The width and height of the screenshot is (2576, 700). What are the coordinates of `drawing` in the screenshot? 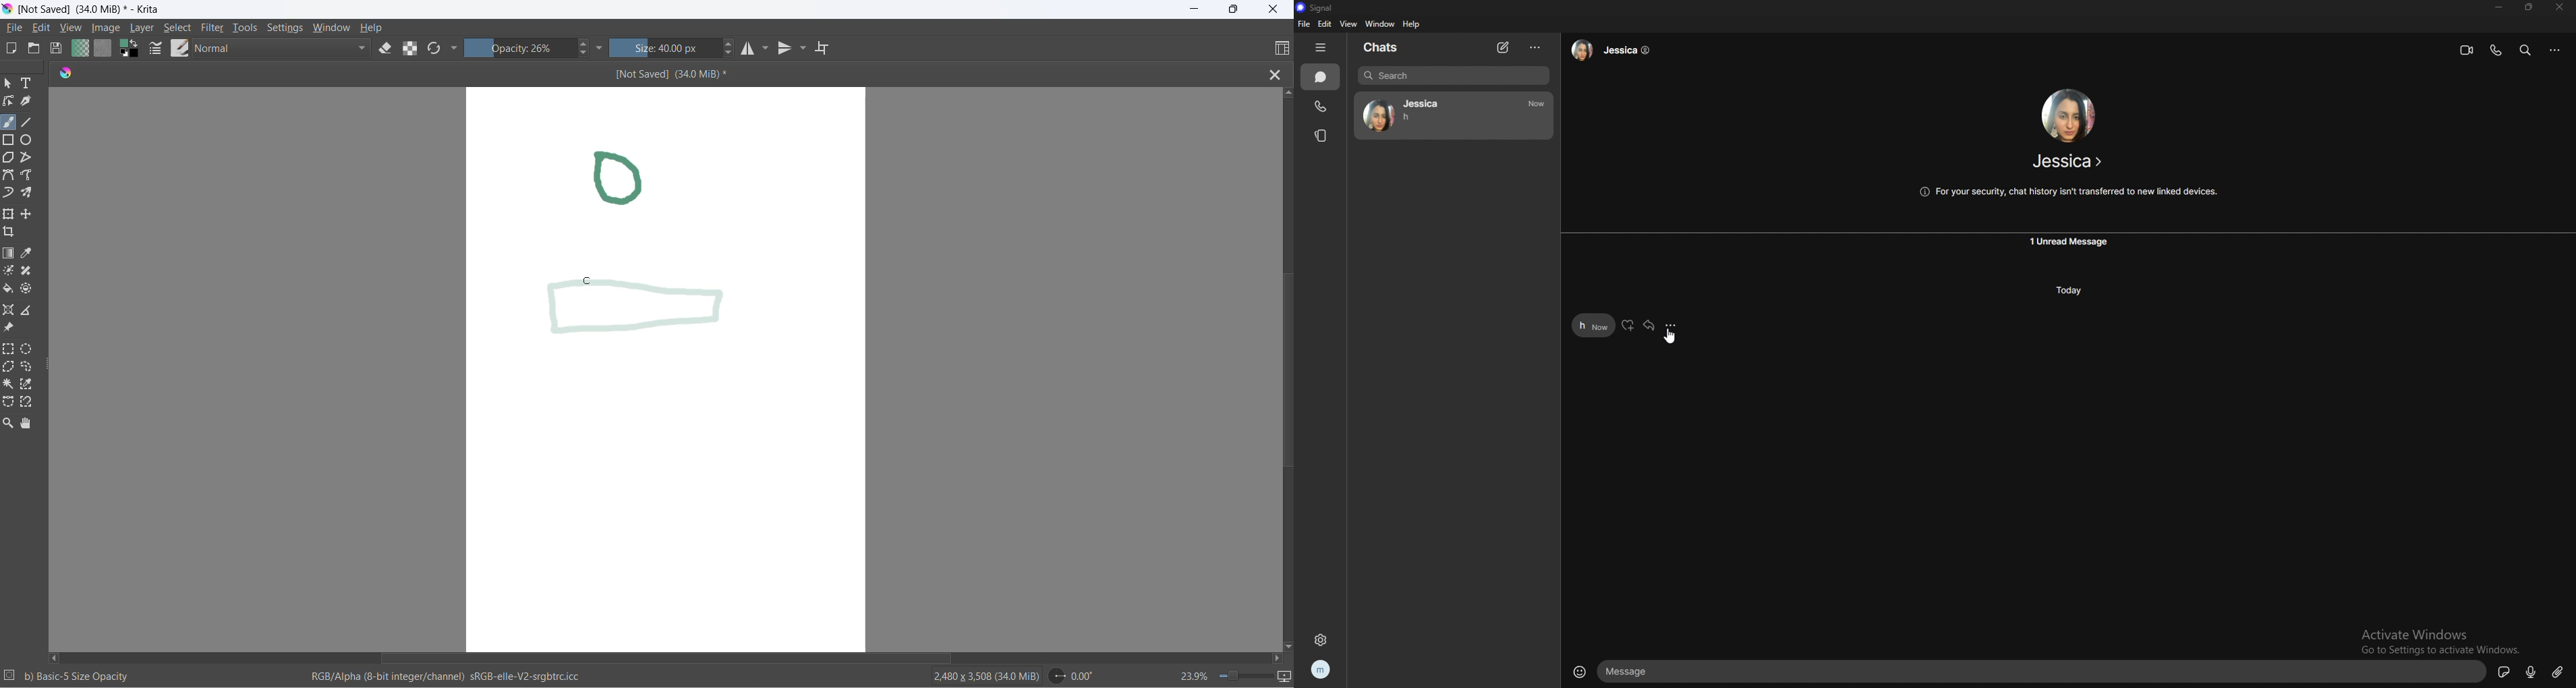 It's located at (631, 180).